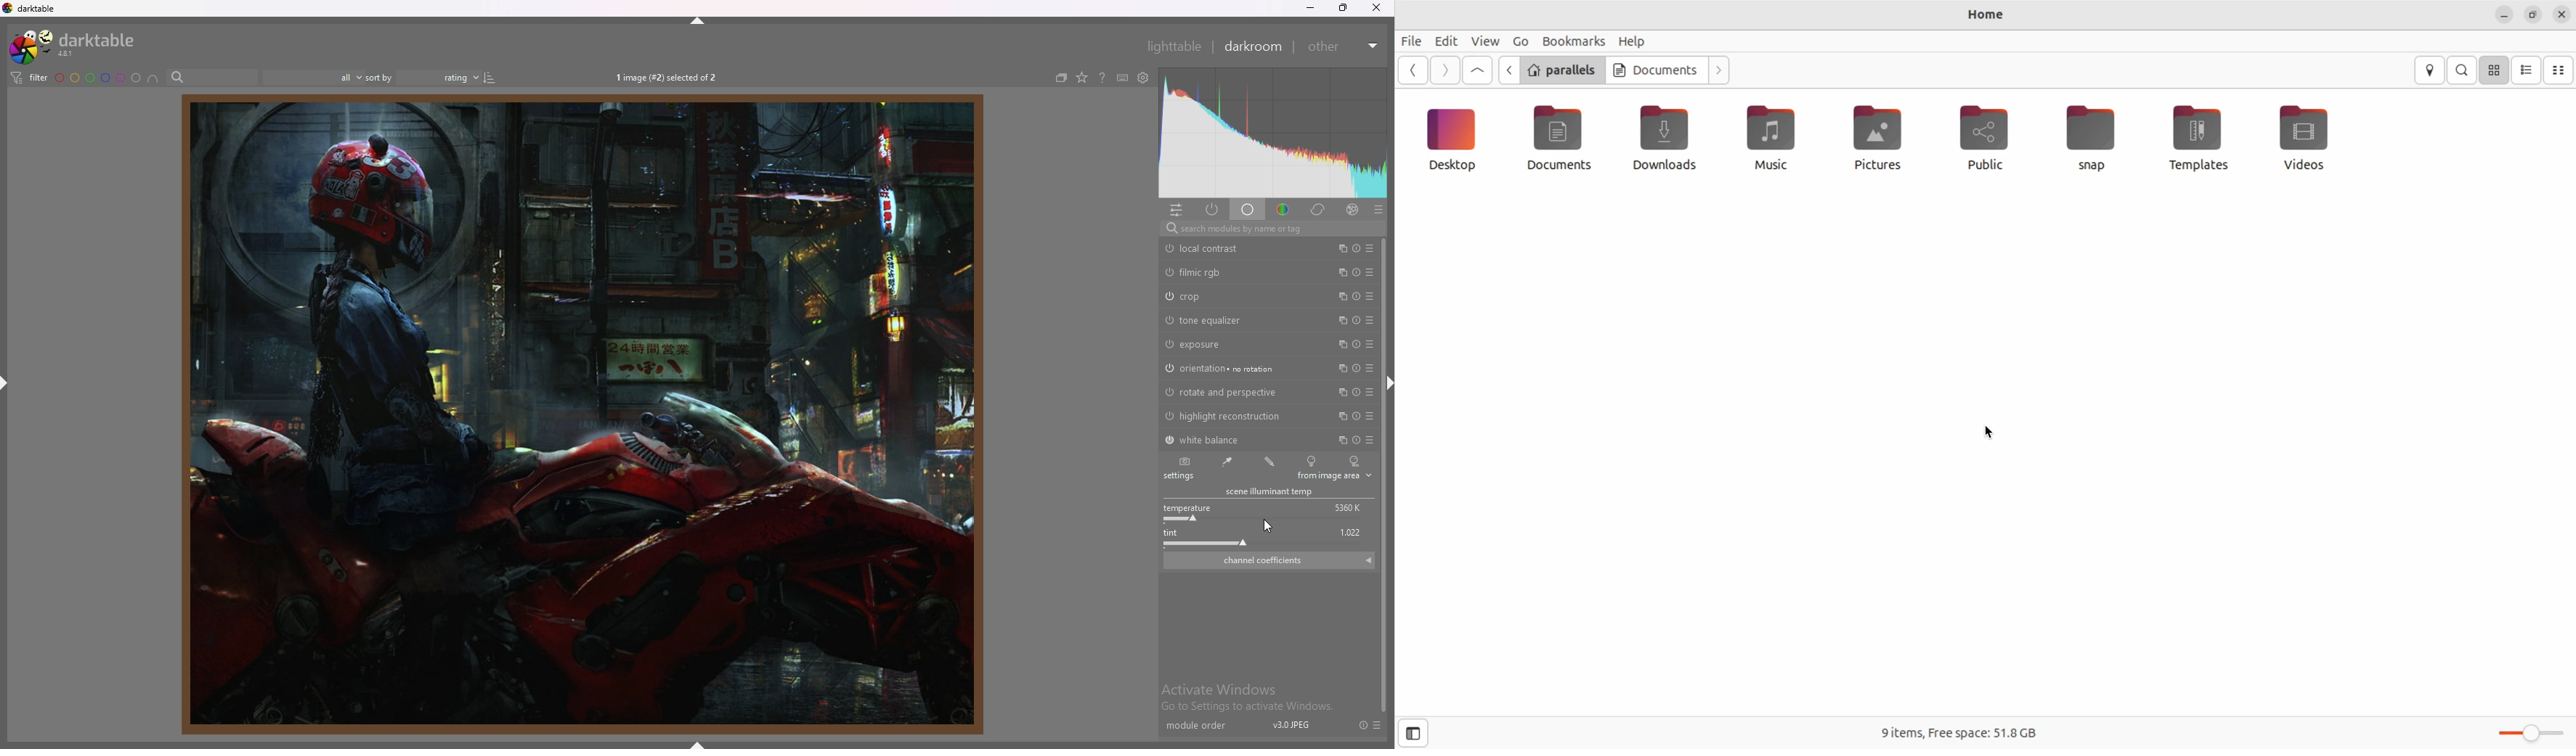 Image resolution: width=2576 pixels, height=756 pixels. I want to click on list view, so click(2528, 71).